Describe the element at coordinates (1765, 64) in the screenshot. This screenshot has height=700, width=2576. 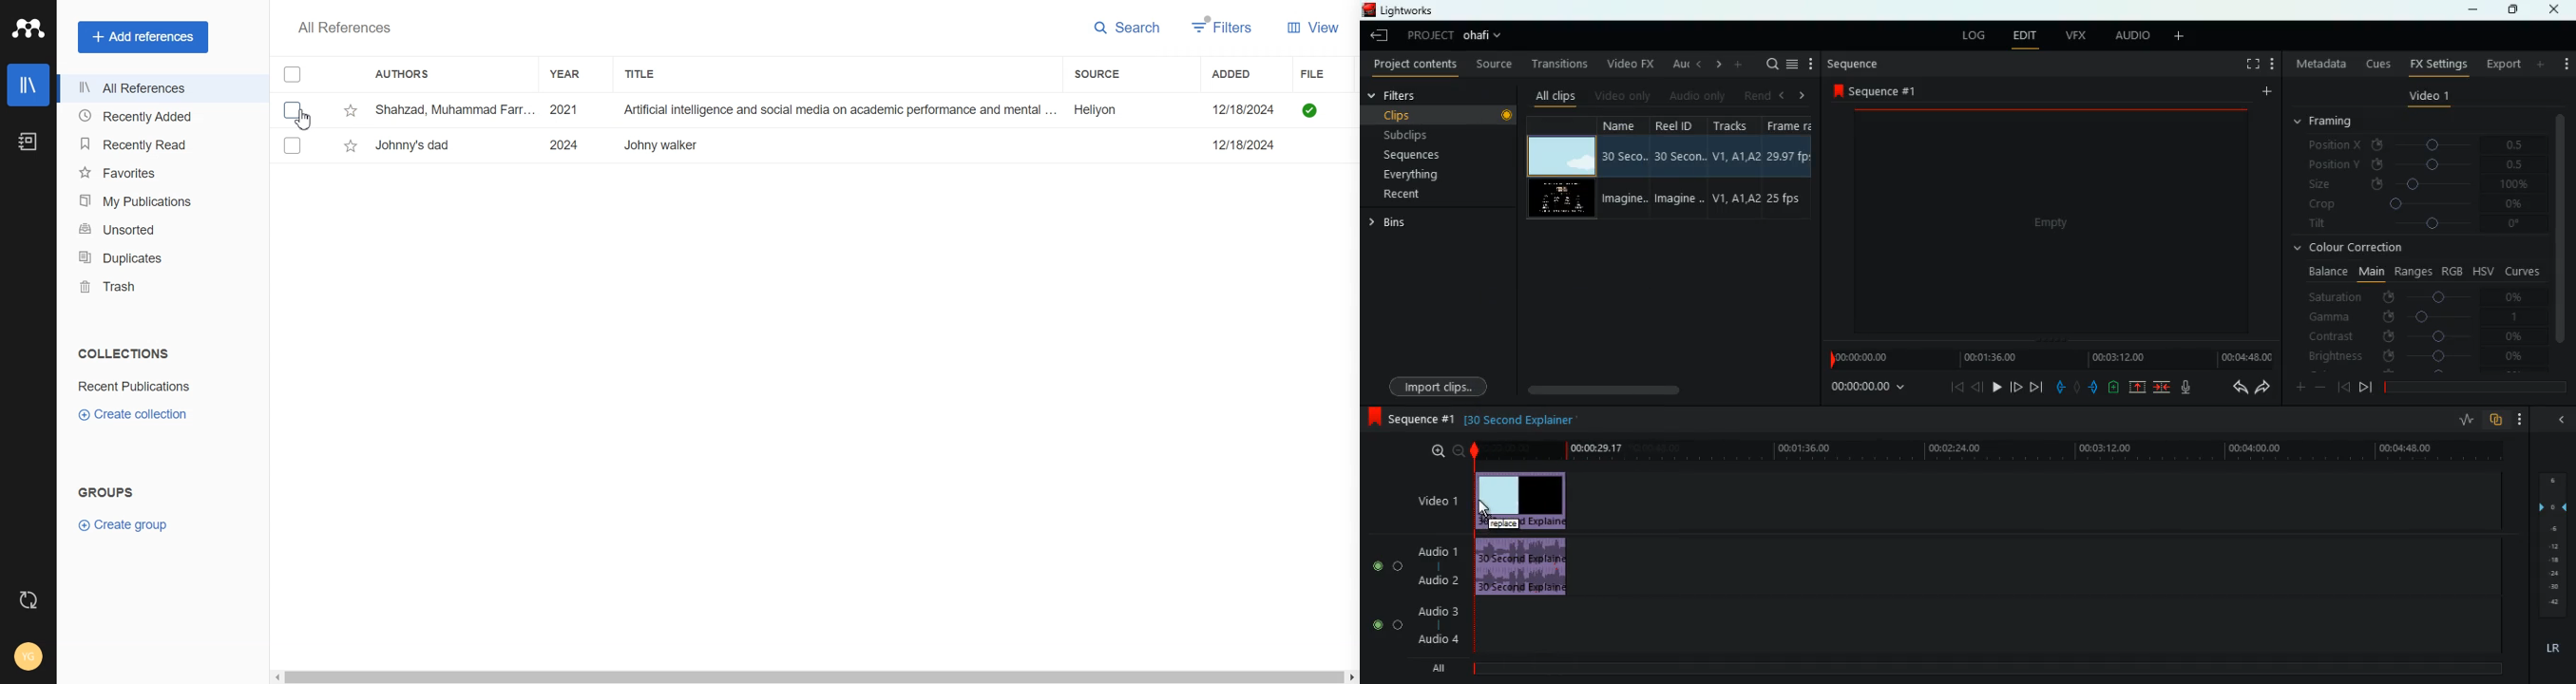
I see `search` at that location.